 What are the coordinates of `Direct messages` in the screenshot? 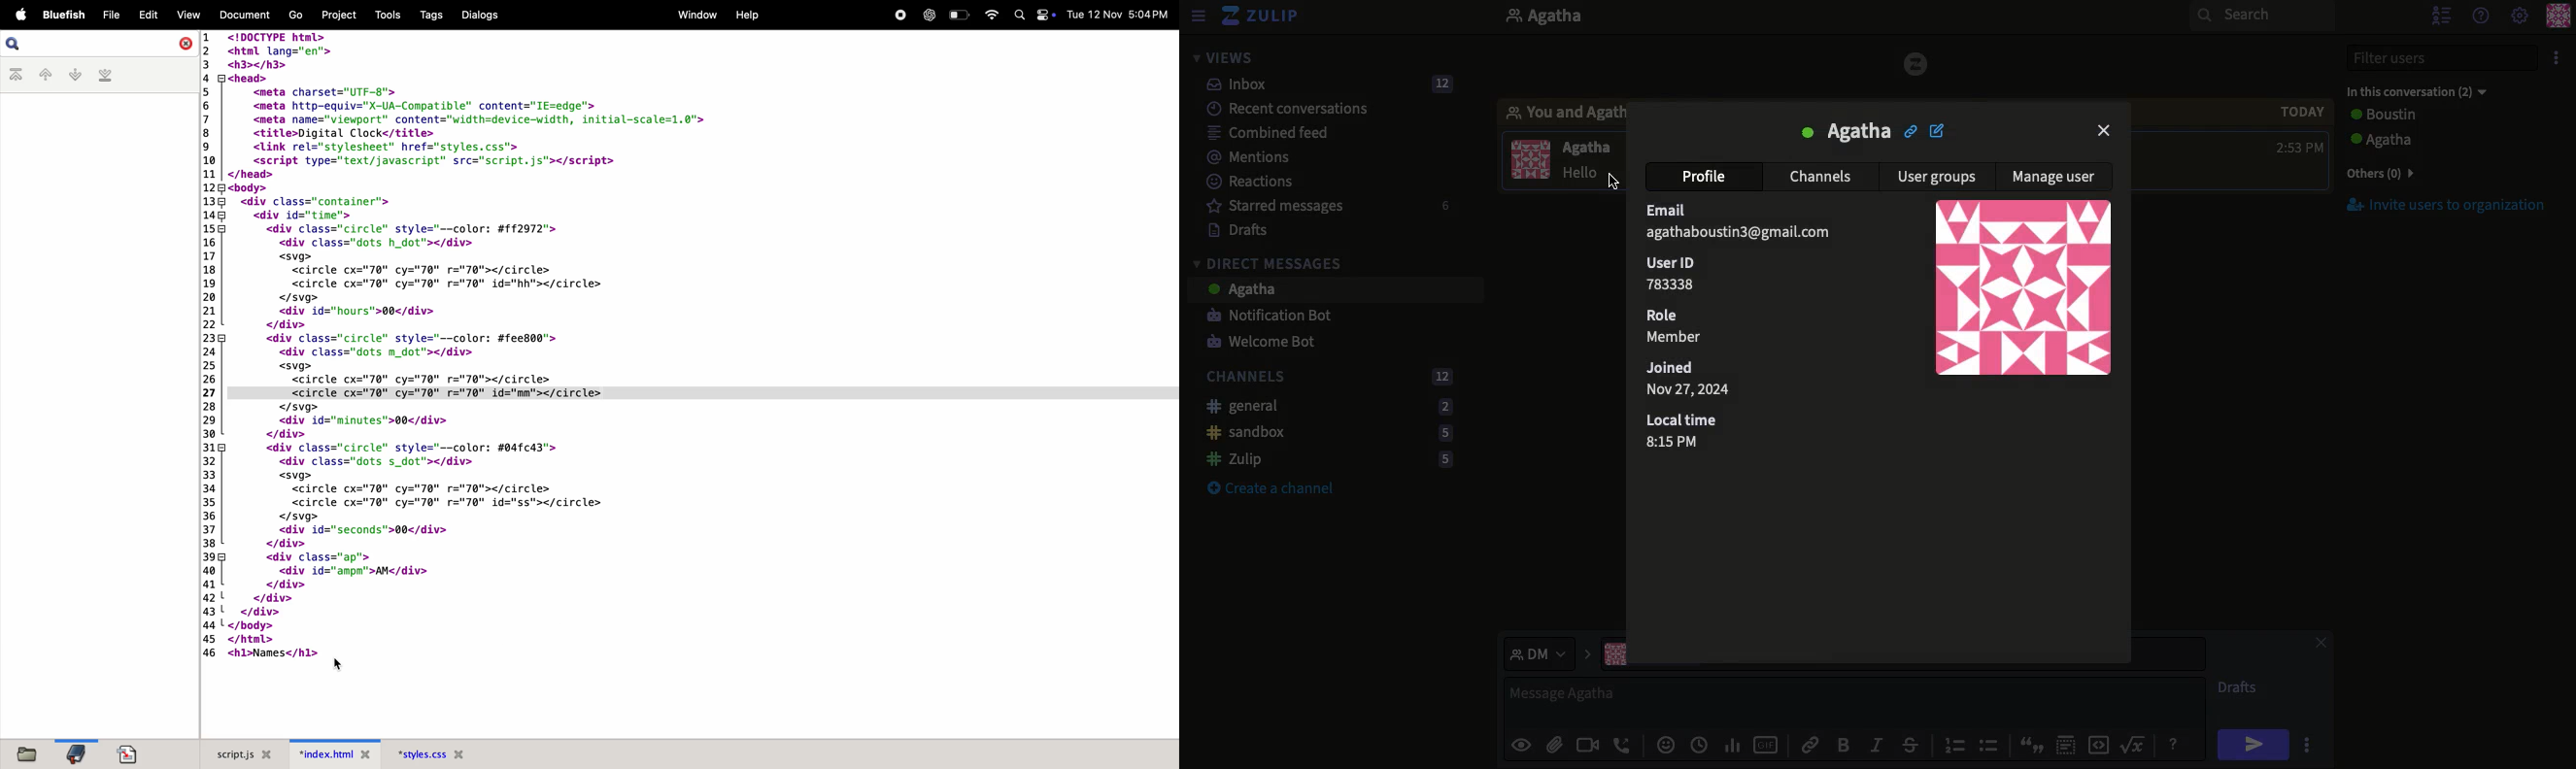 It's located at (1272, 262).